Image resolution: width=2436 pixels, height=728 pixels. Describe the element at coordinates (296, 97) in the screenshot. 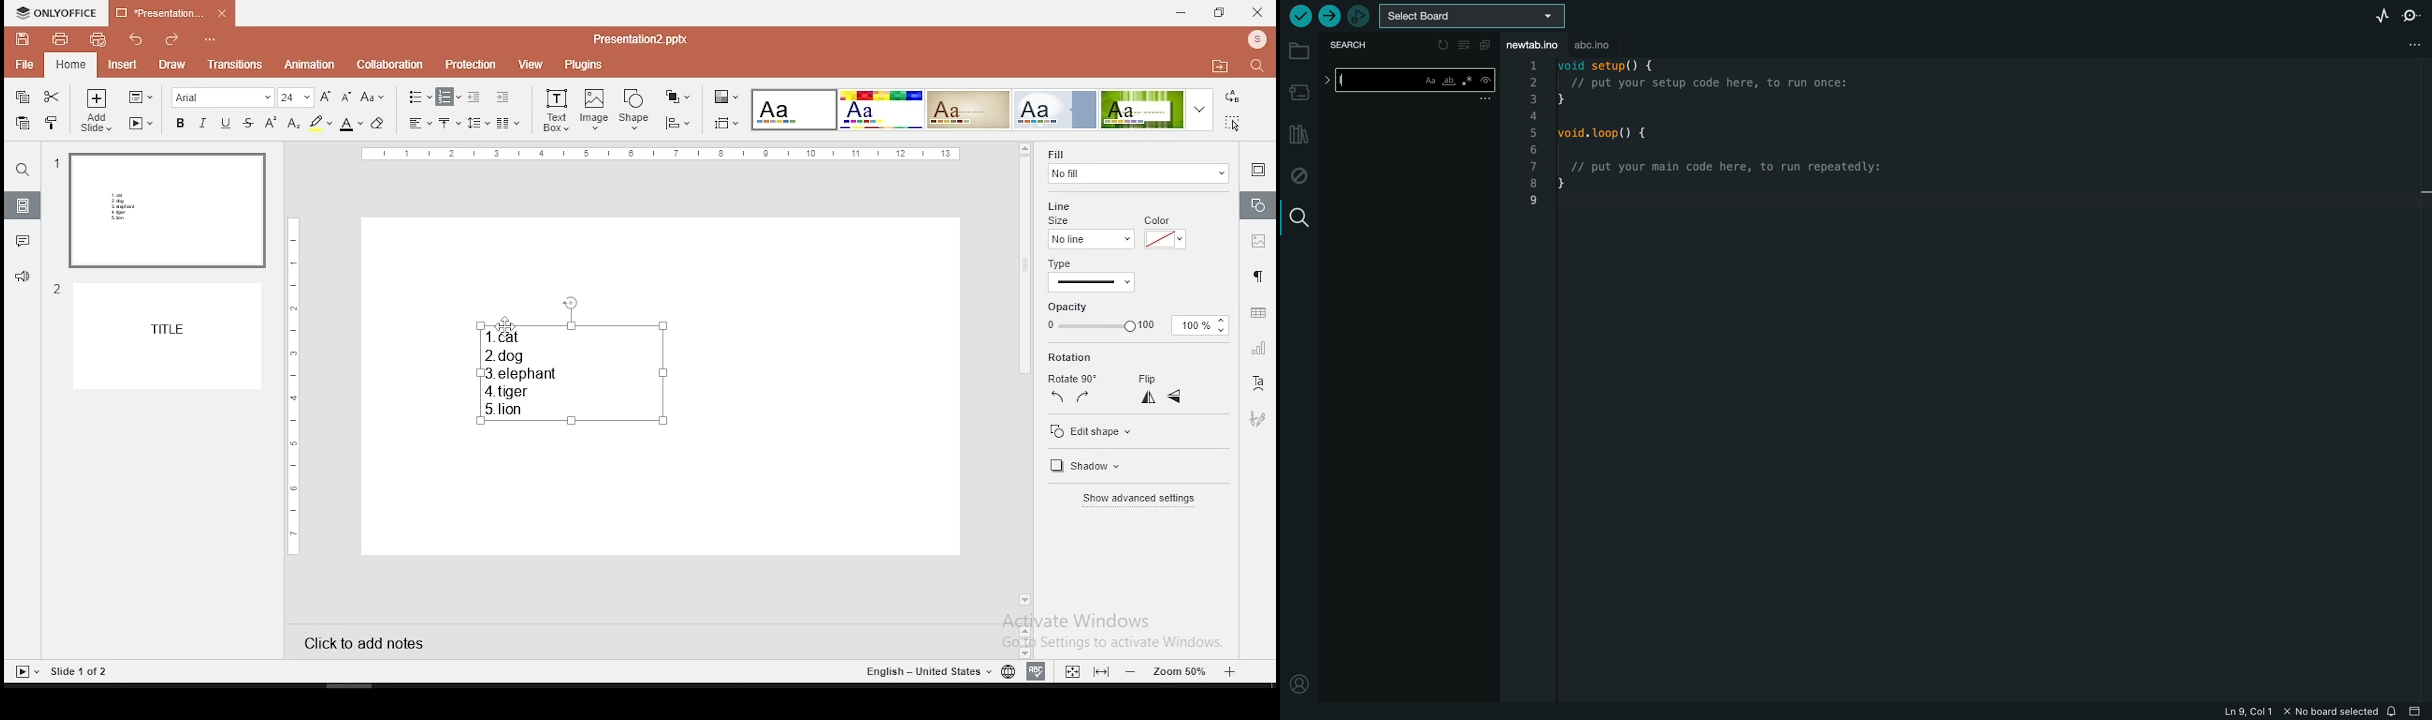

I see `font size` at that location.